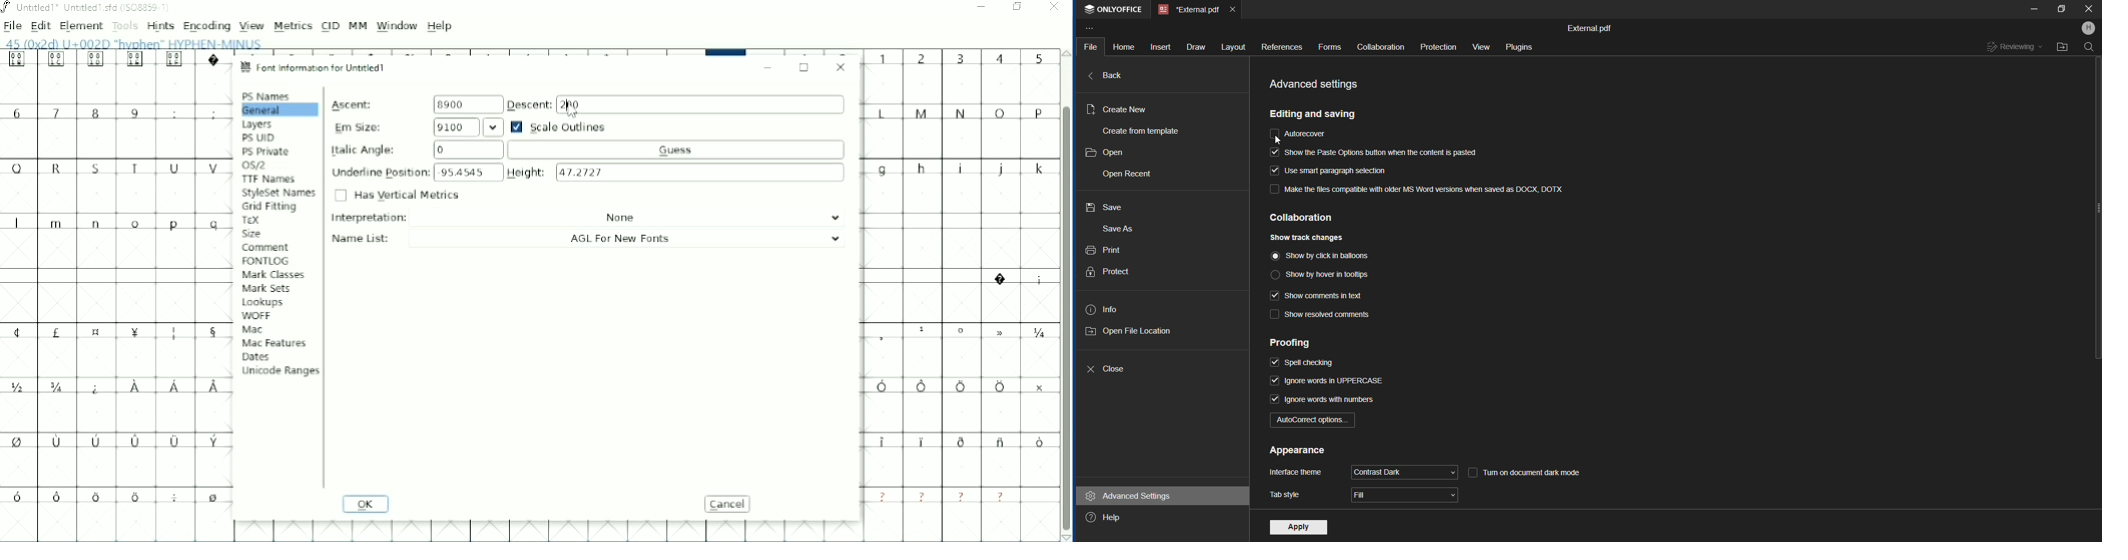  Describe the element at coordinates (1404, 471) in the screenshot. I see `contrast dark` at that location.